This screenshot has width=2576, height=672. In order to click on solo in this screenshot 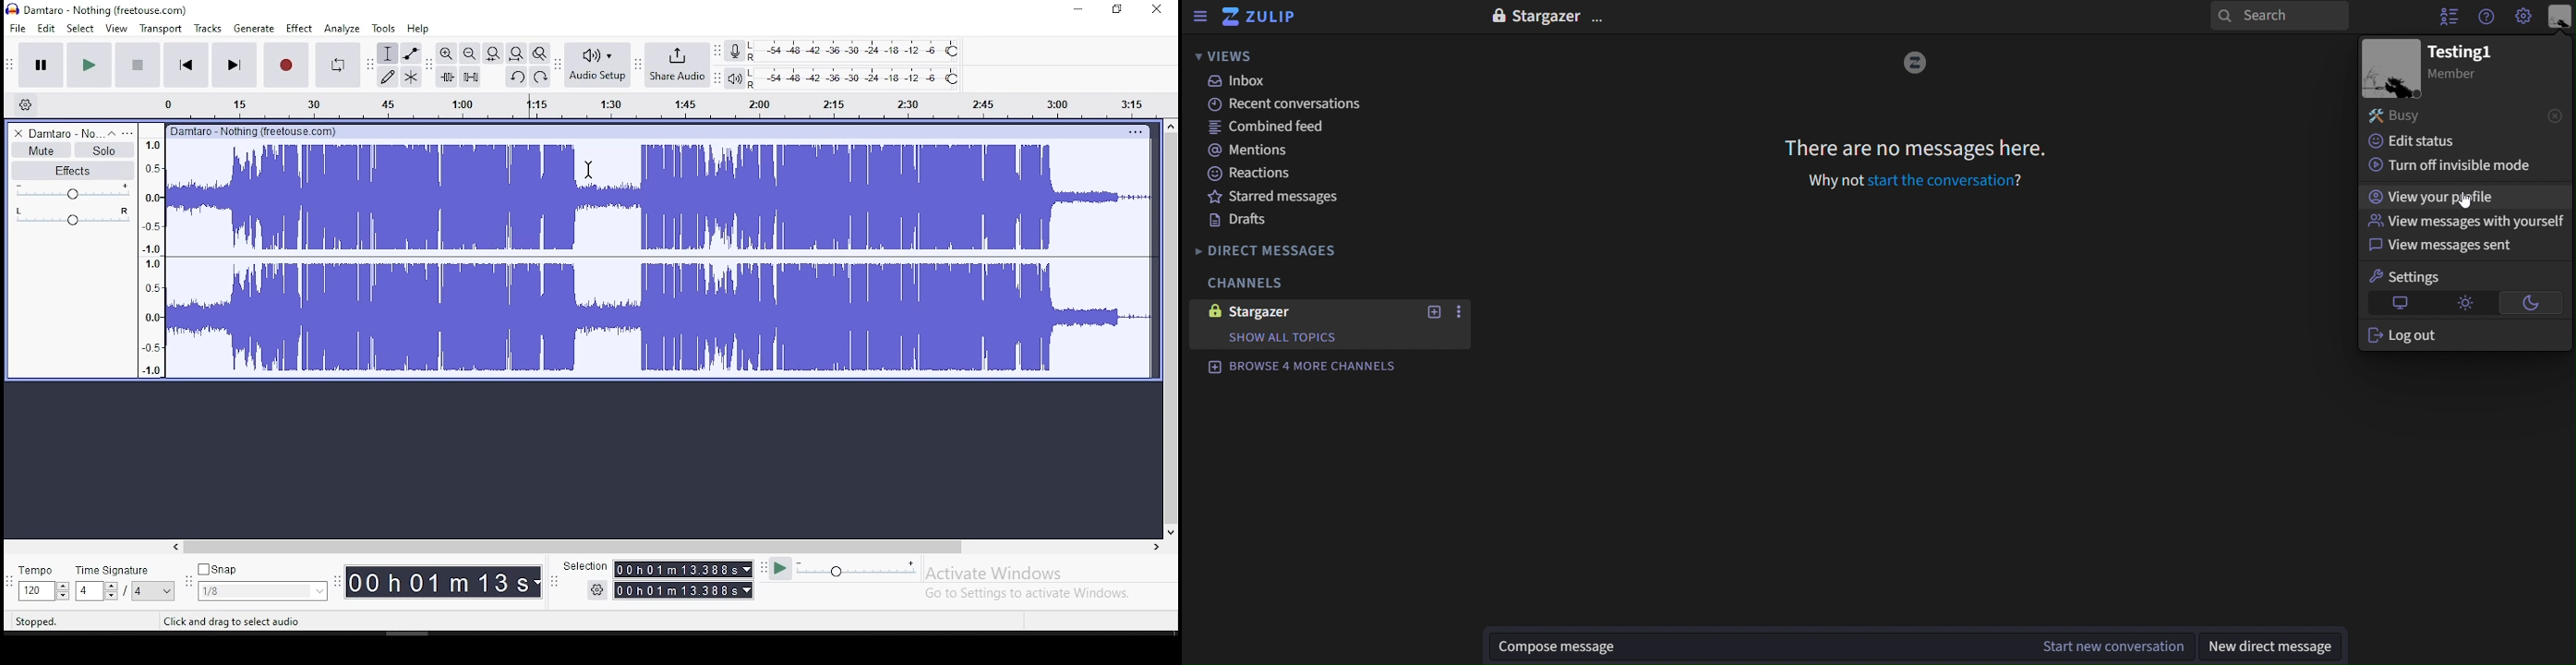, I will do `click(104, 150)`.